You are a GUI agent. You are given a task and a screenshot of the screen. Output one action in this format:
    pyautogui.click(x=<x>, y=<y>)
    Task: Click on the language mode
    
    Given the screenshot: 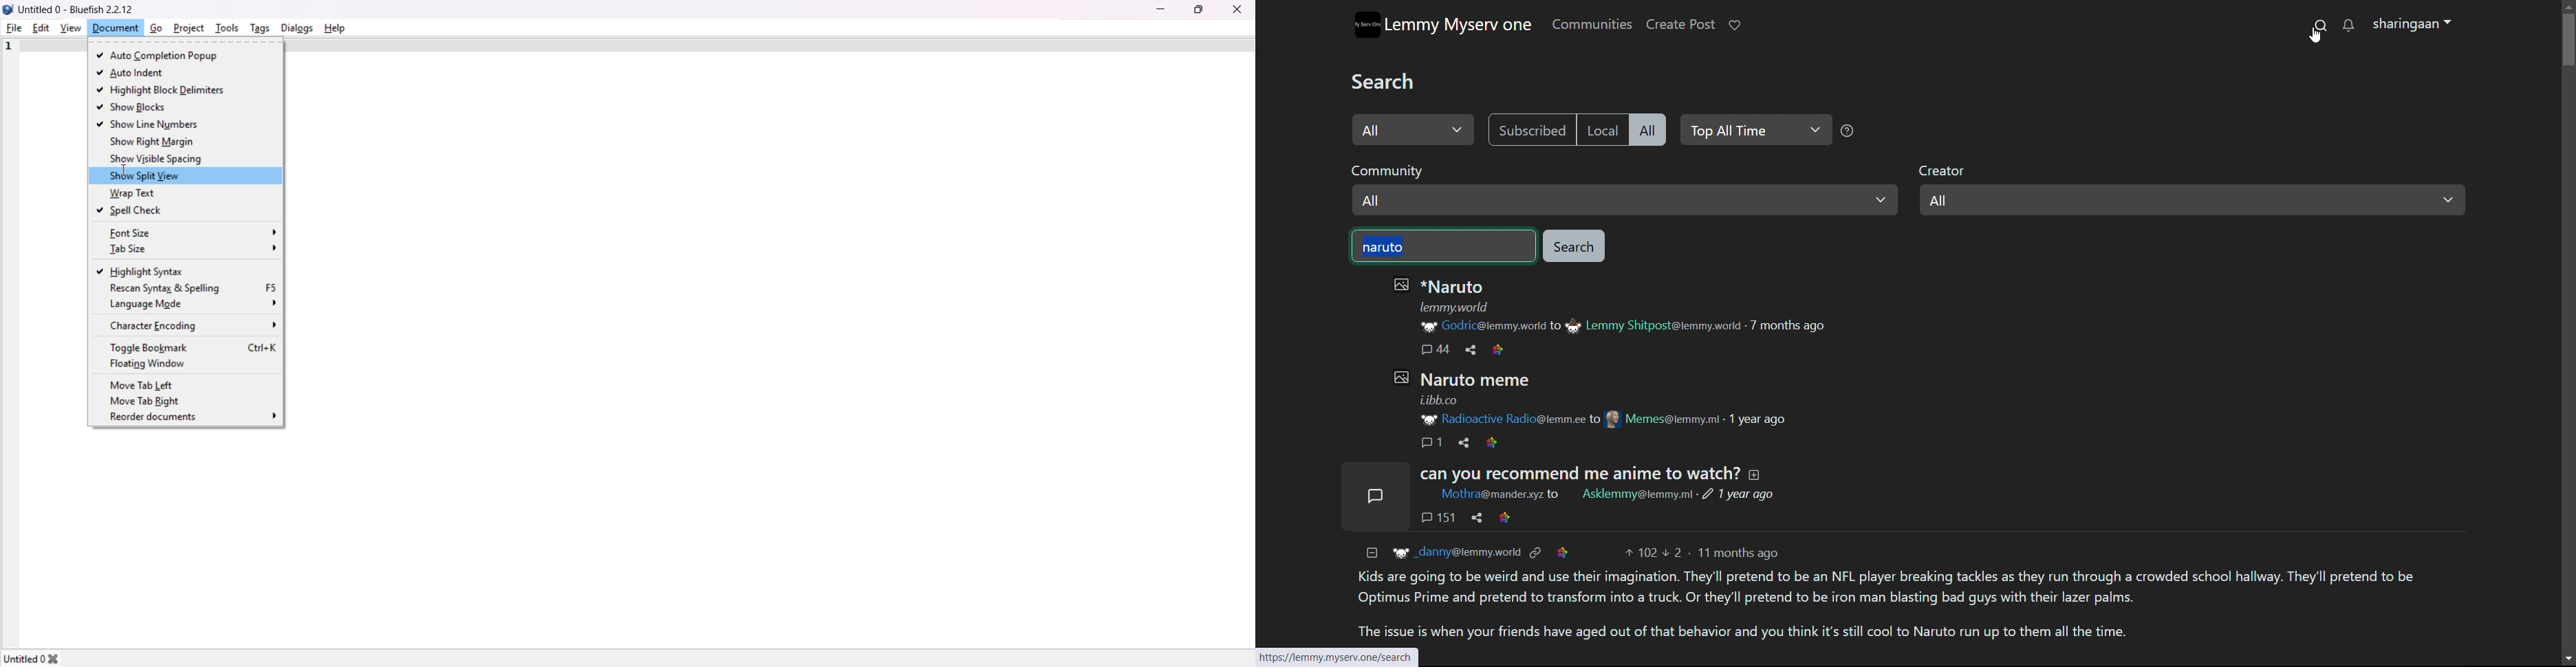 What is the action you would take?
    pyautogui.click(x=195, y=303)
    